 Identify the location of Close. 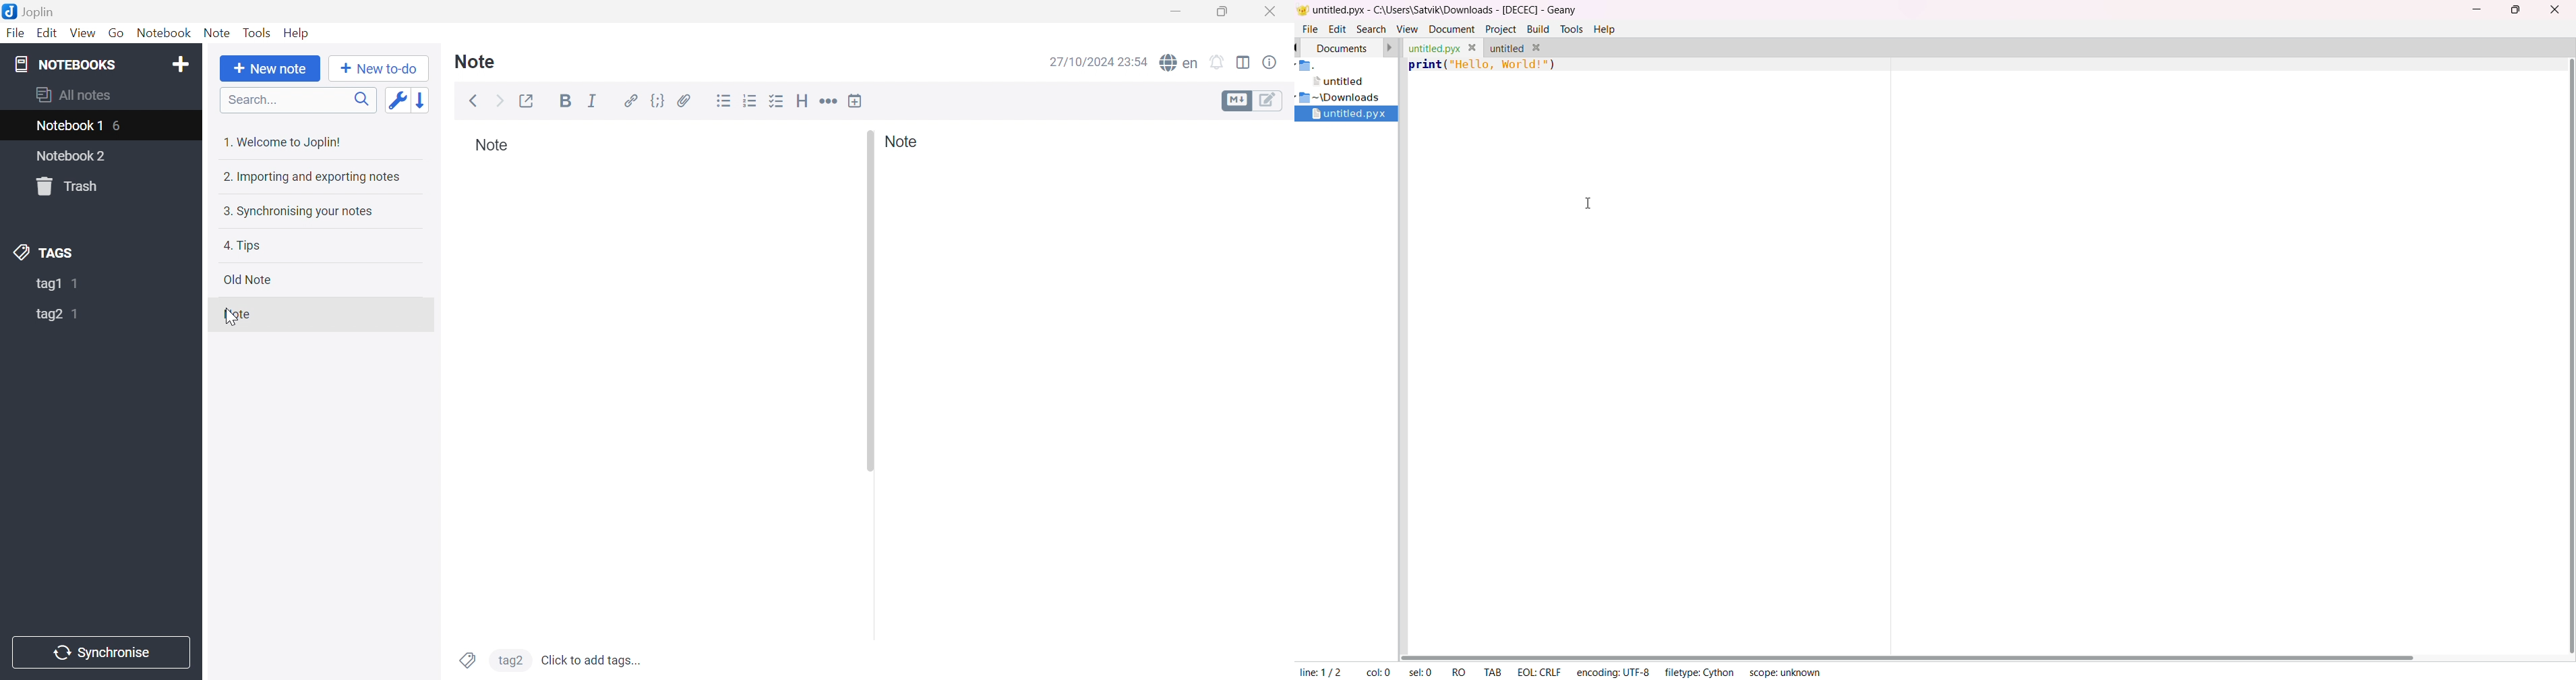
(1268, 10).